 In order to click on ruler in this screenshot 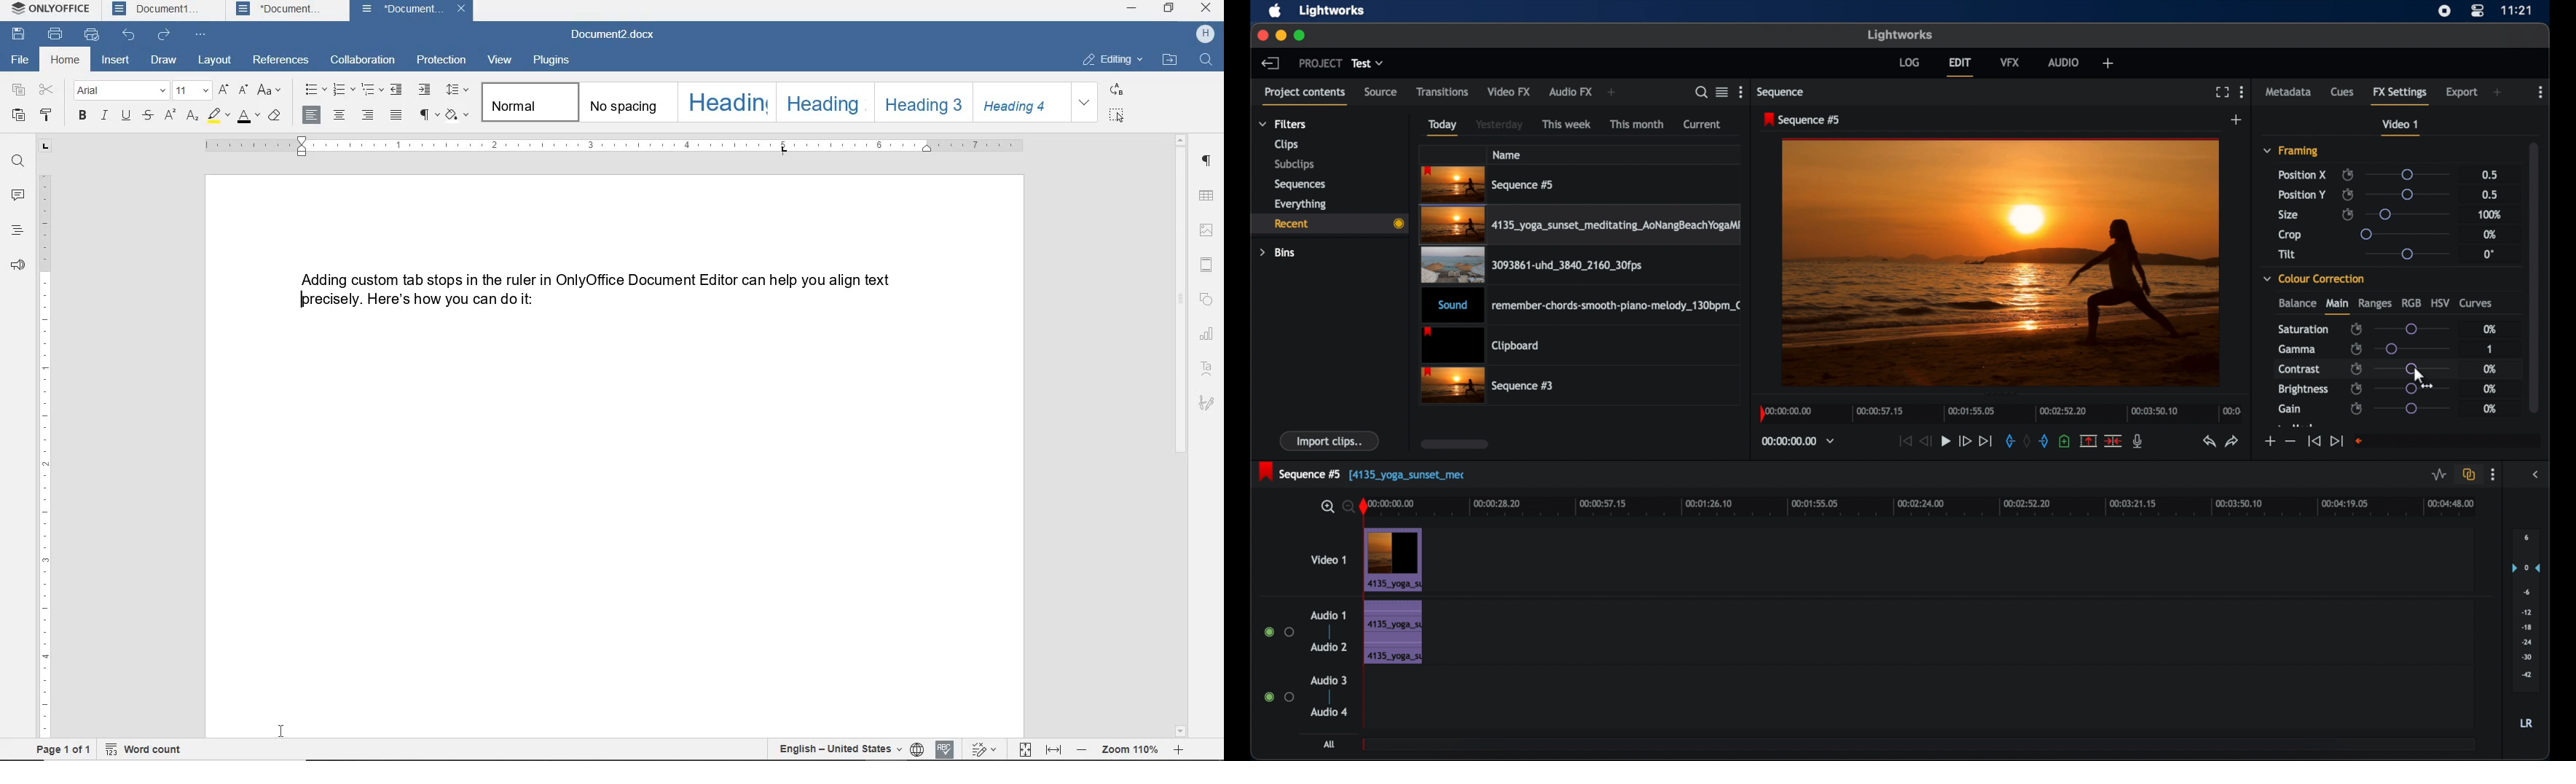, I will do `click(46, 440)`.